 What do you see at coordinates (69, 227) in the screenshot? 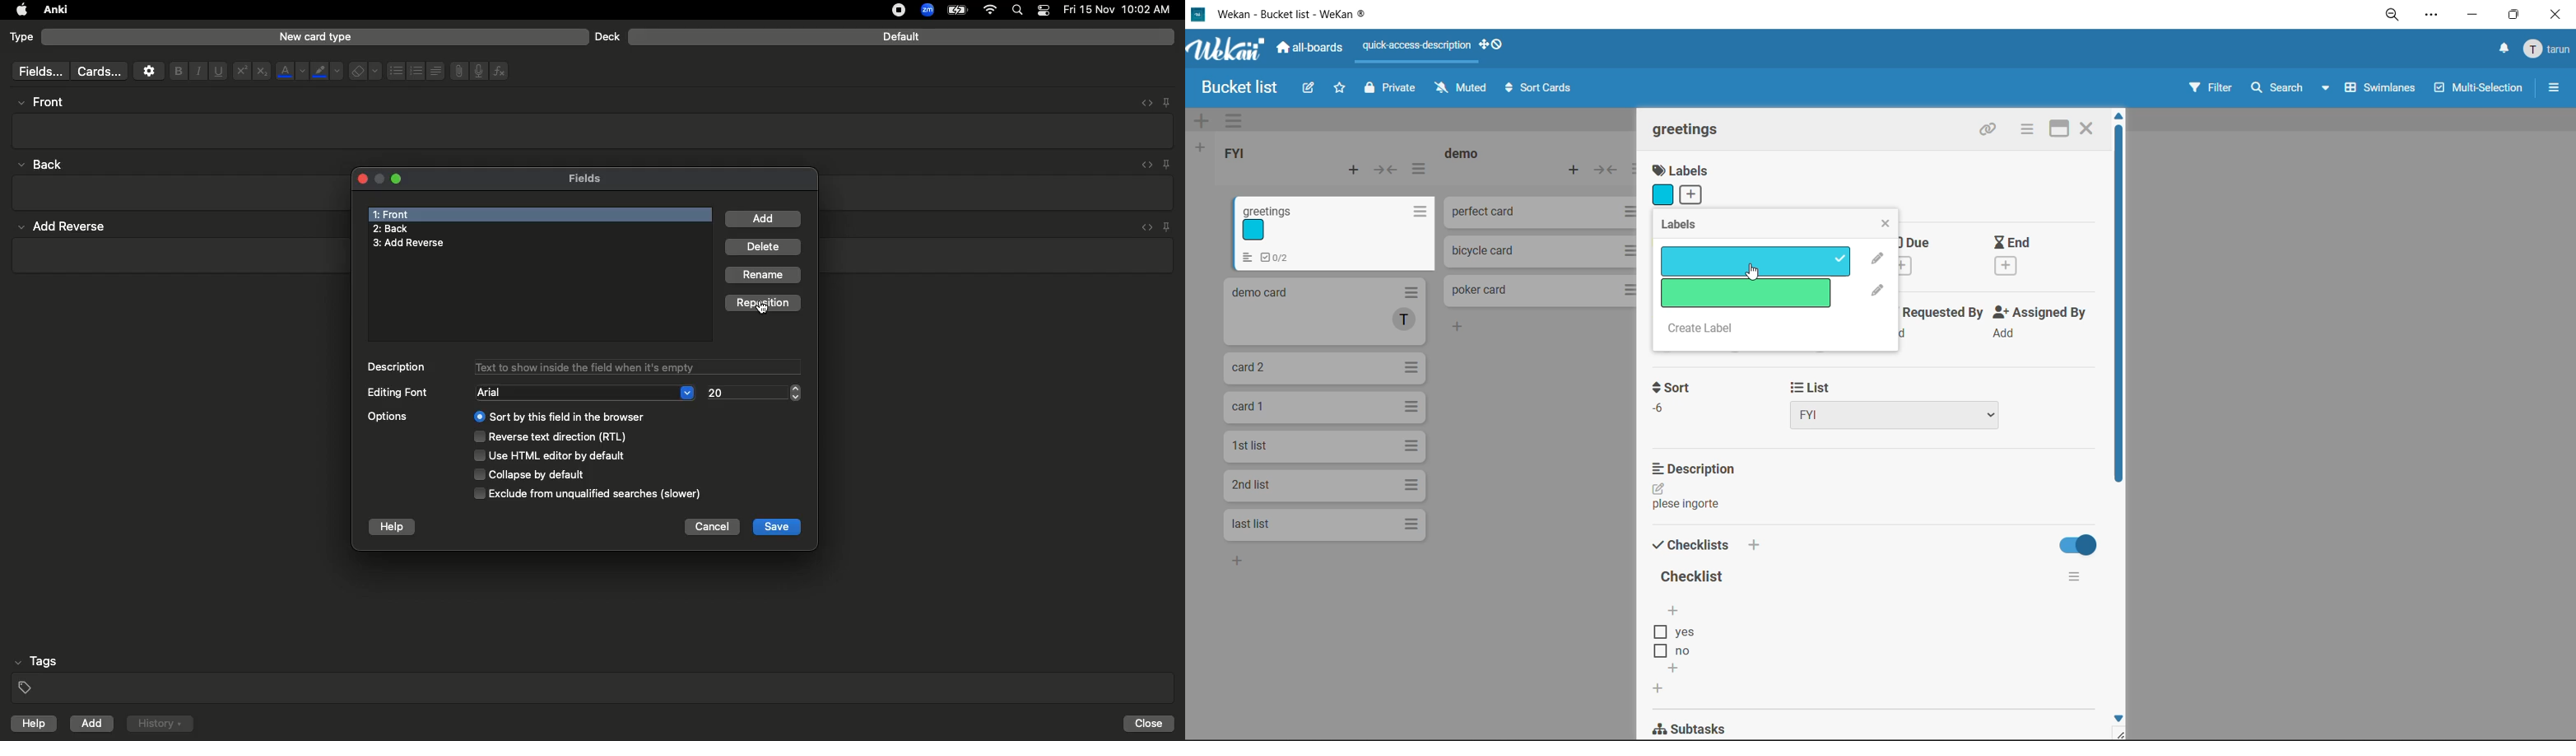
I see `add reverse` at bounding box center [69, 227].